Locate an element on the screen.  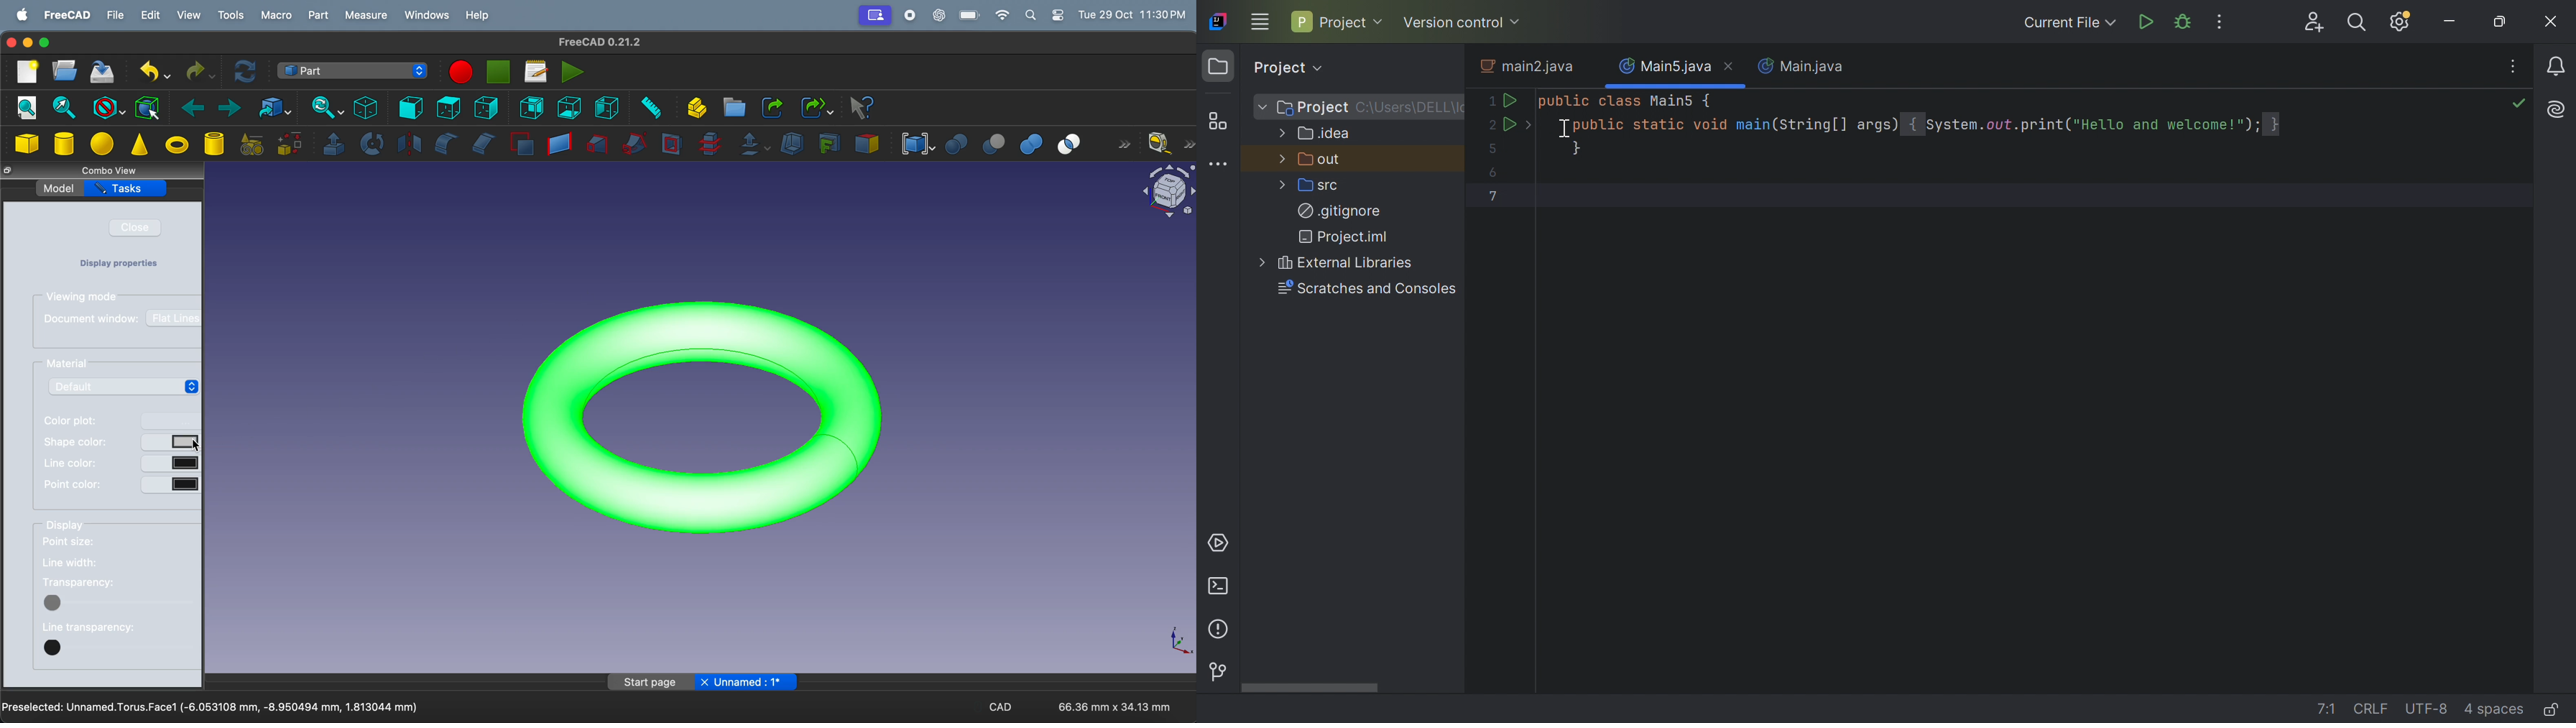
cylinder is located at coordinates (64, 142).